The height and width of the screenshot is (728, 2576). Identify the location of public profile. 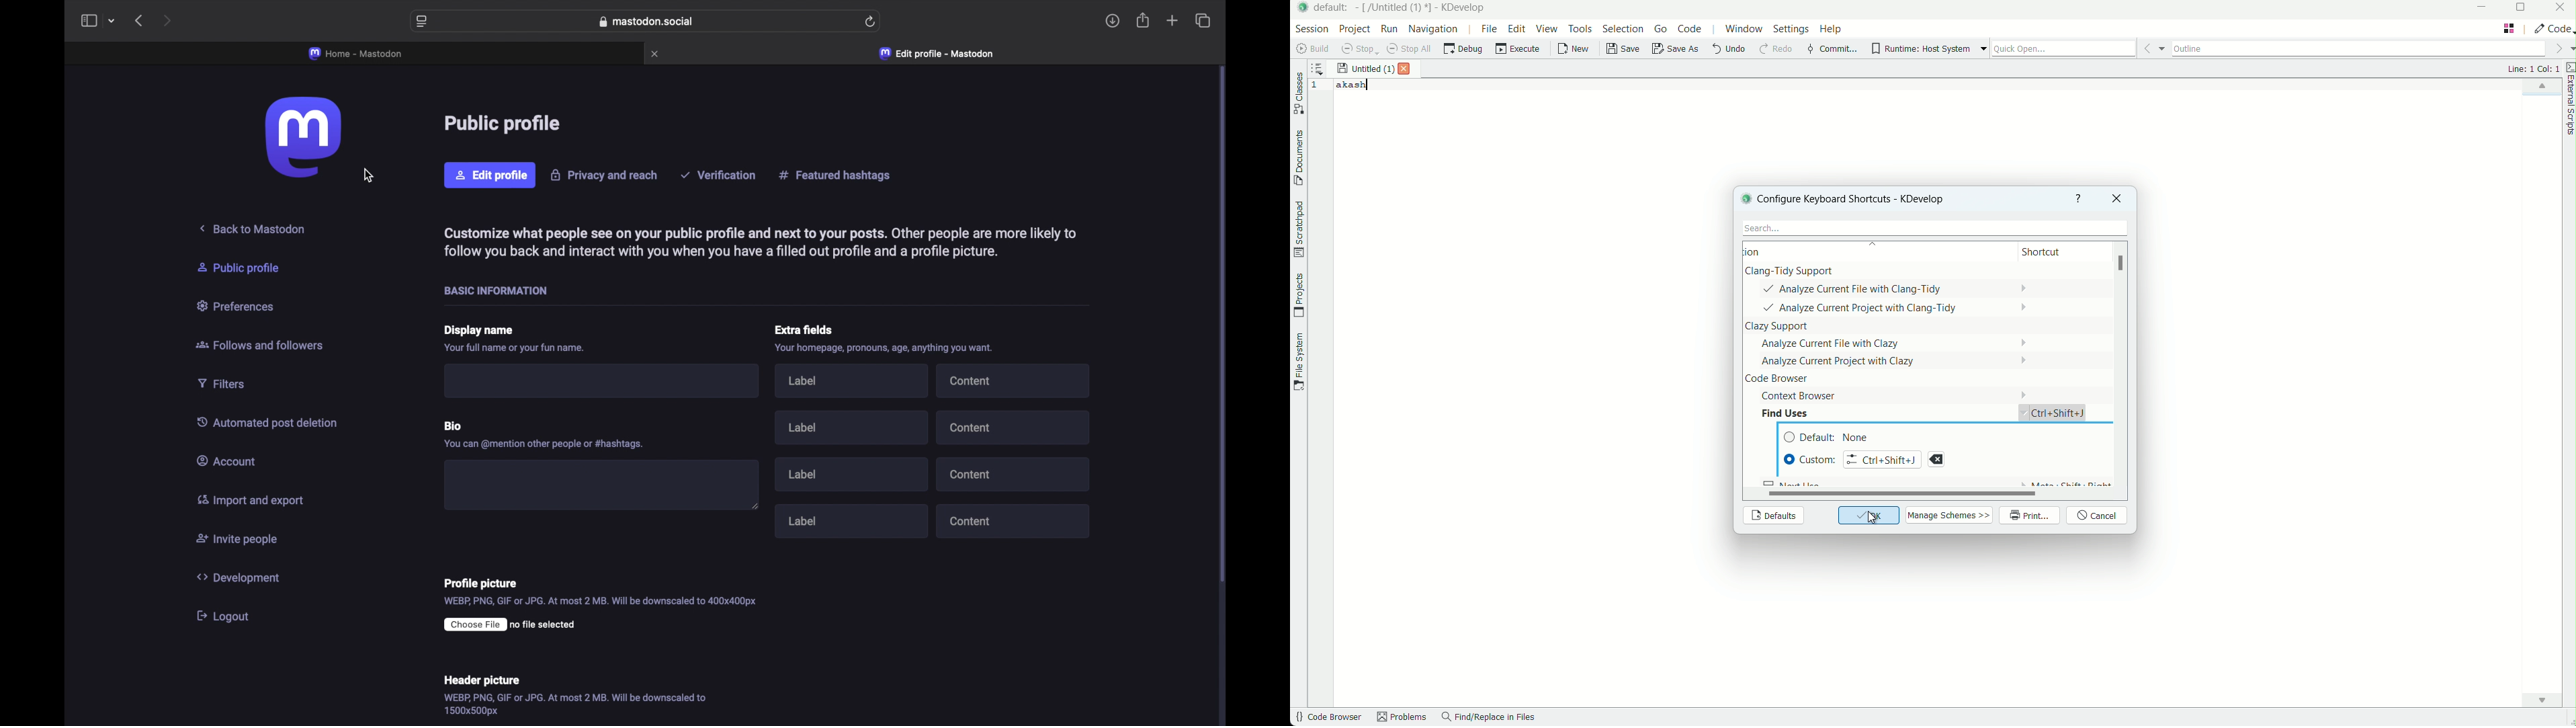
(503, 124).